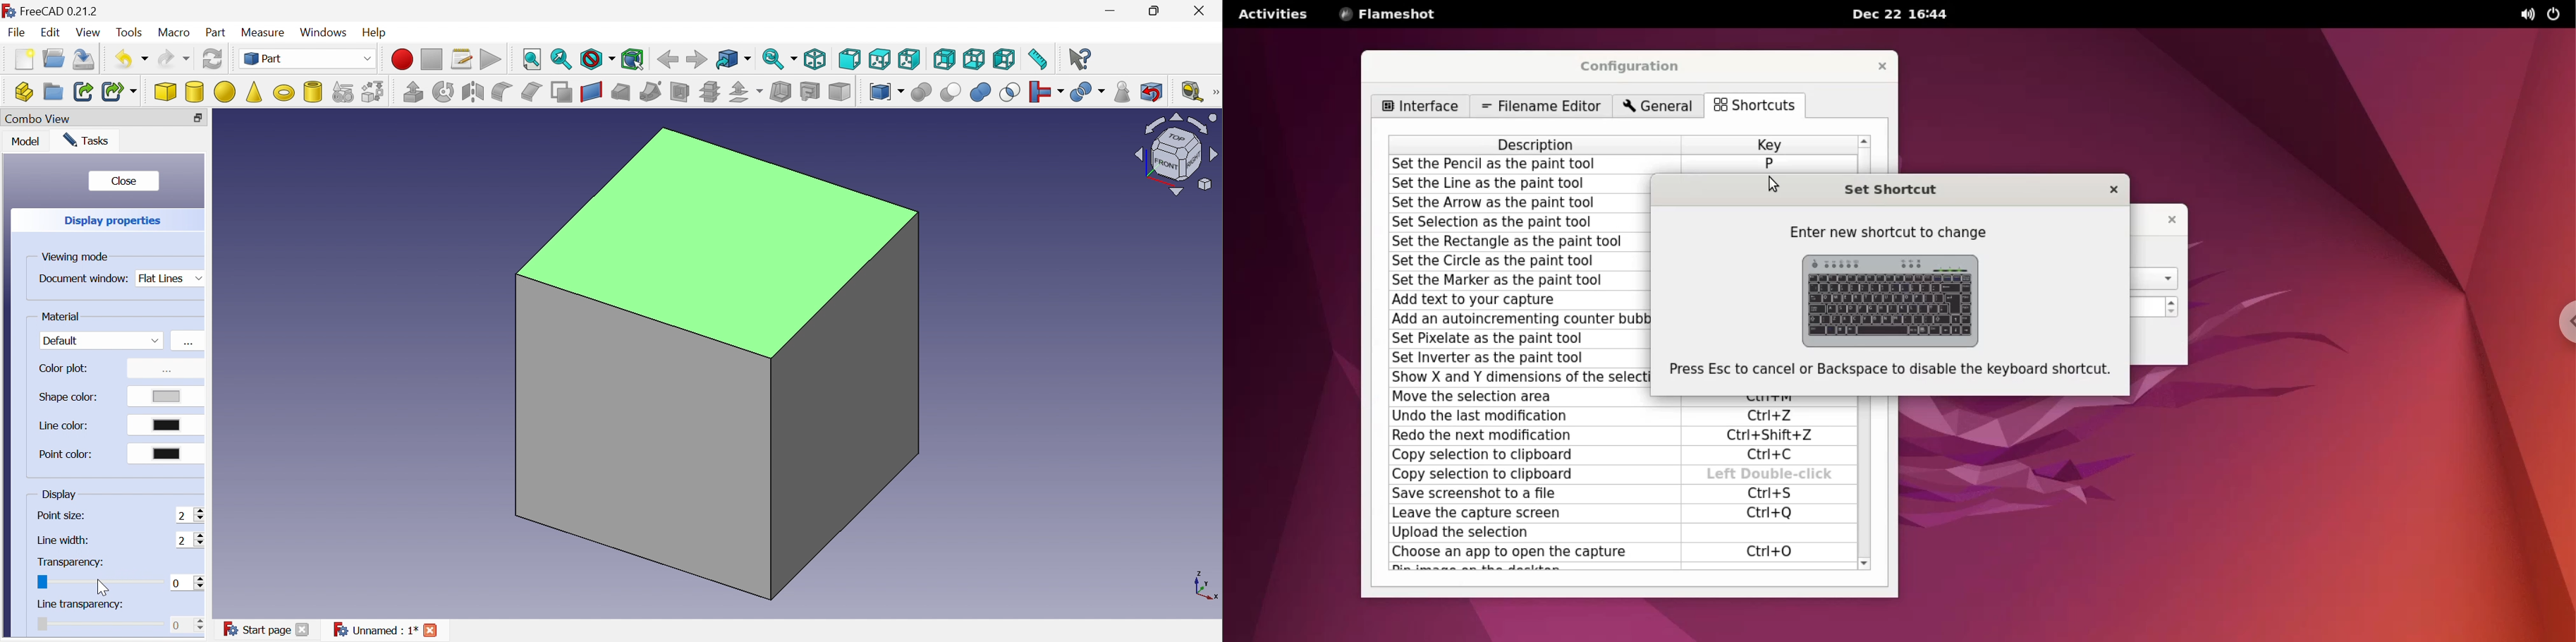 The image size is (2576, 644). I want to click on Revolve, so click(445, 91).